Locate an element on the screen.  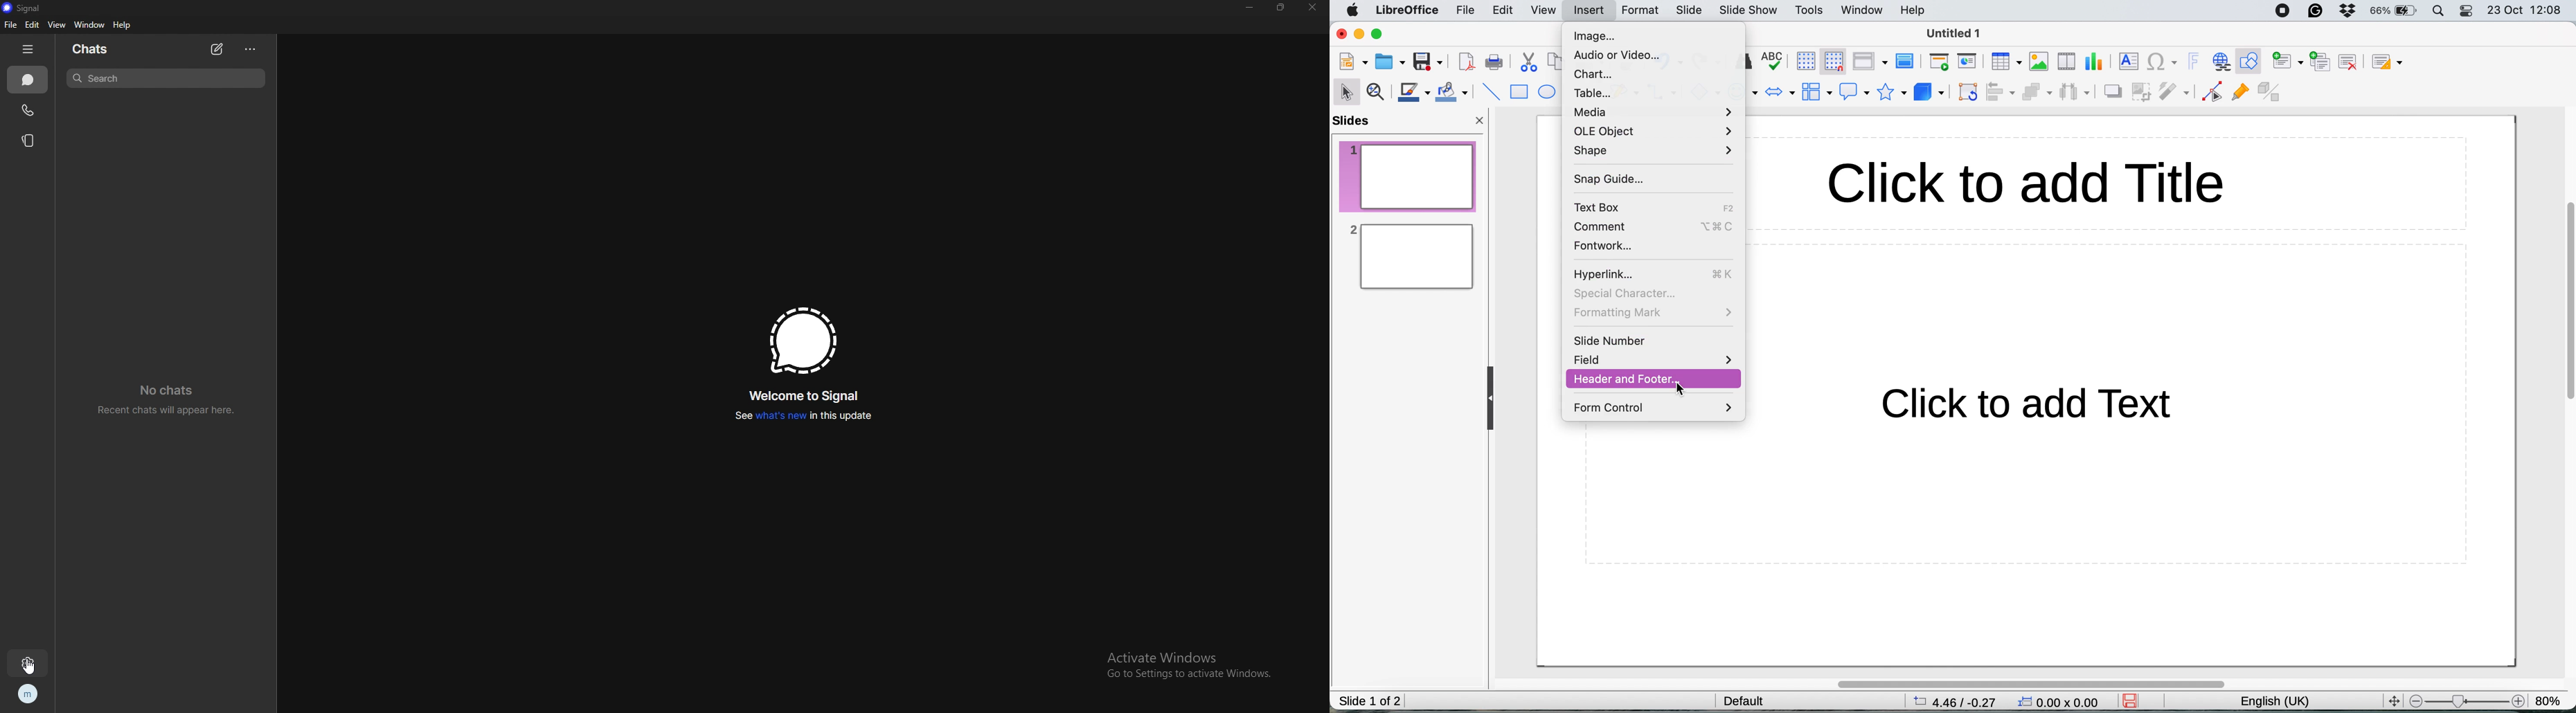
edit is located at coordinates (33, 25).